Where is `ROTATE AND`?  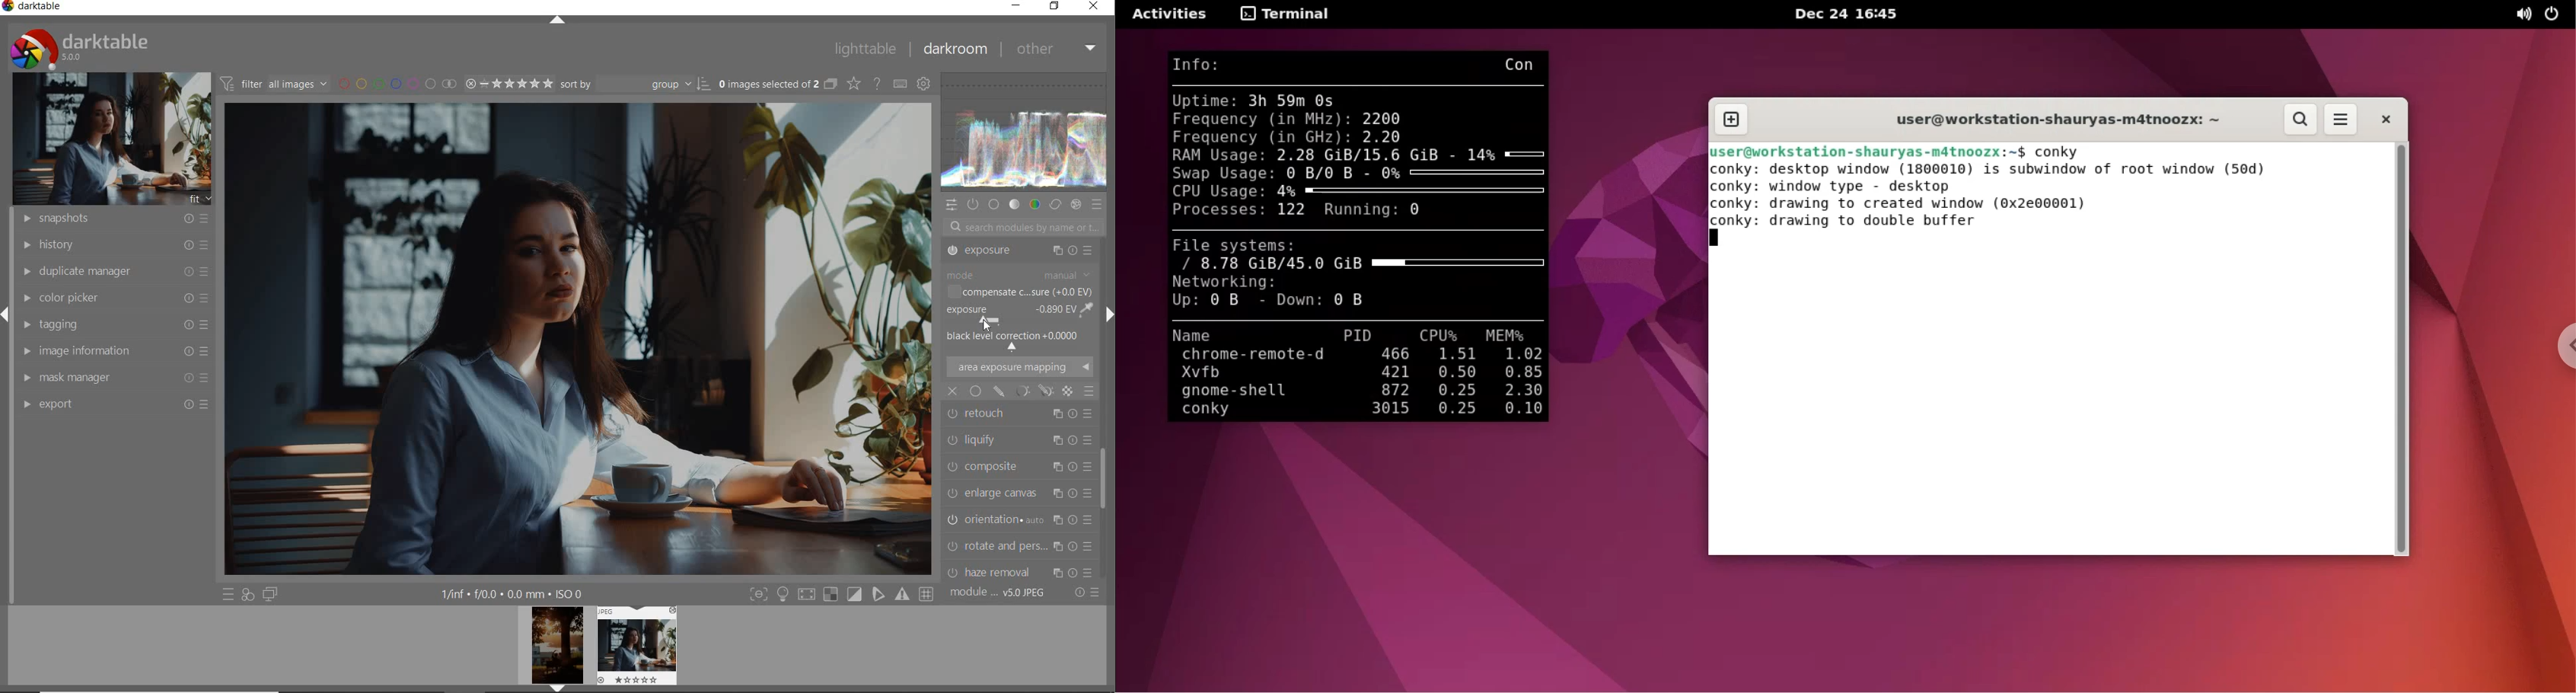 ROTATE AND is located at coordinates (1017, 465).